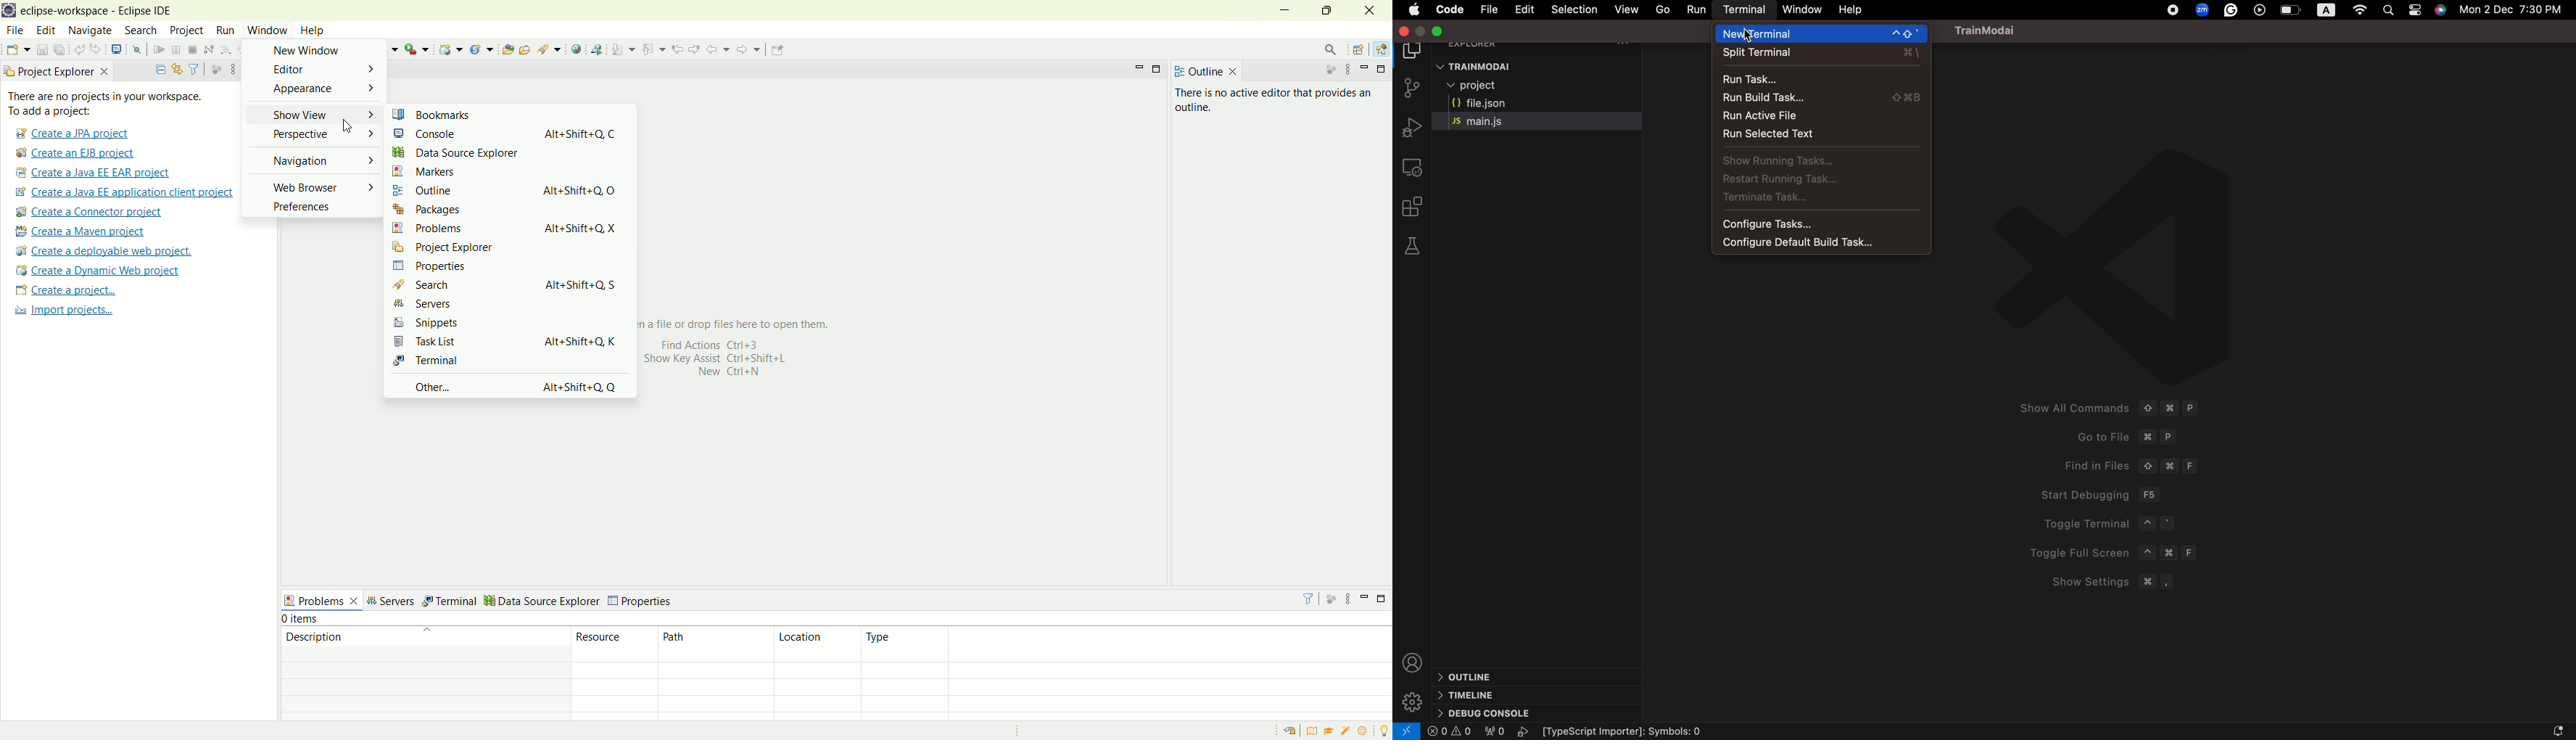 This screenshot has width=2576, height=756. Describe the element at coordinates (1332, 599) in the screenshot. I see `focus on active task` at that location.